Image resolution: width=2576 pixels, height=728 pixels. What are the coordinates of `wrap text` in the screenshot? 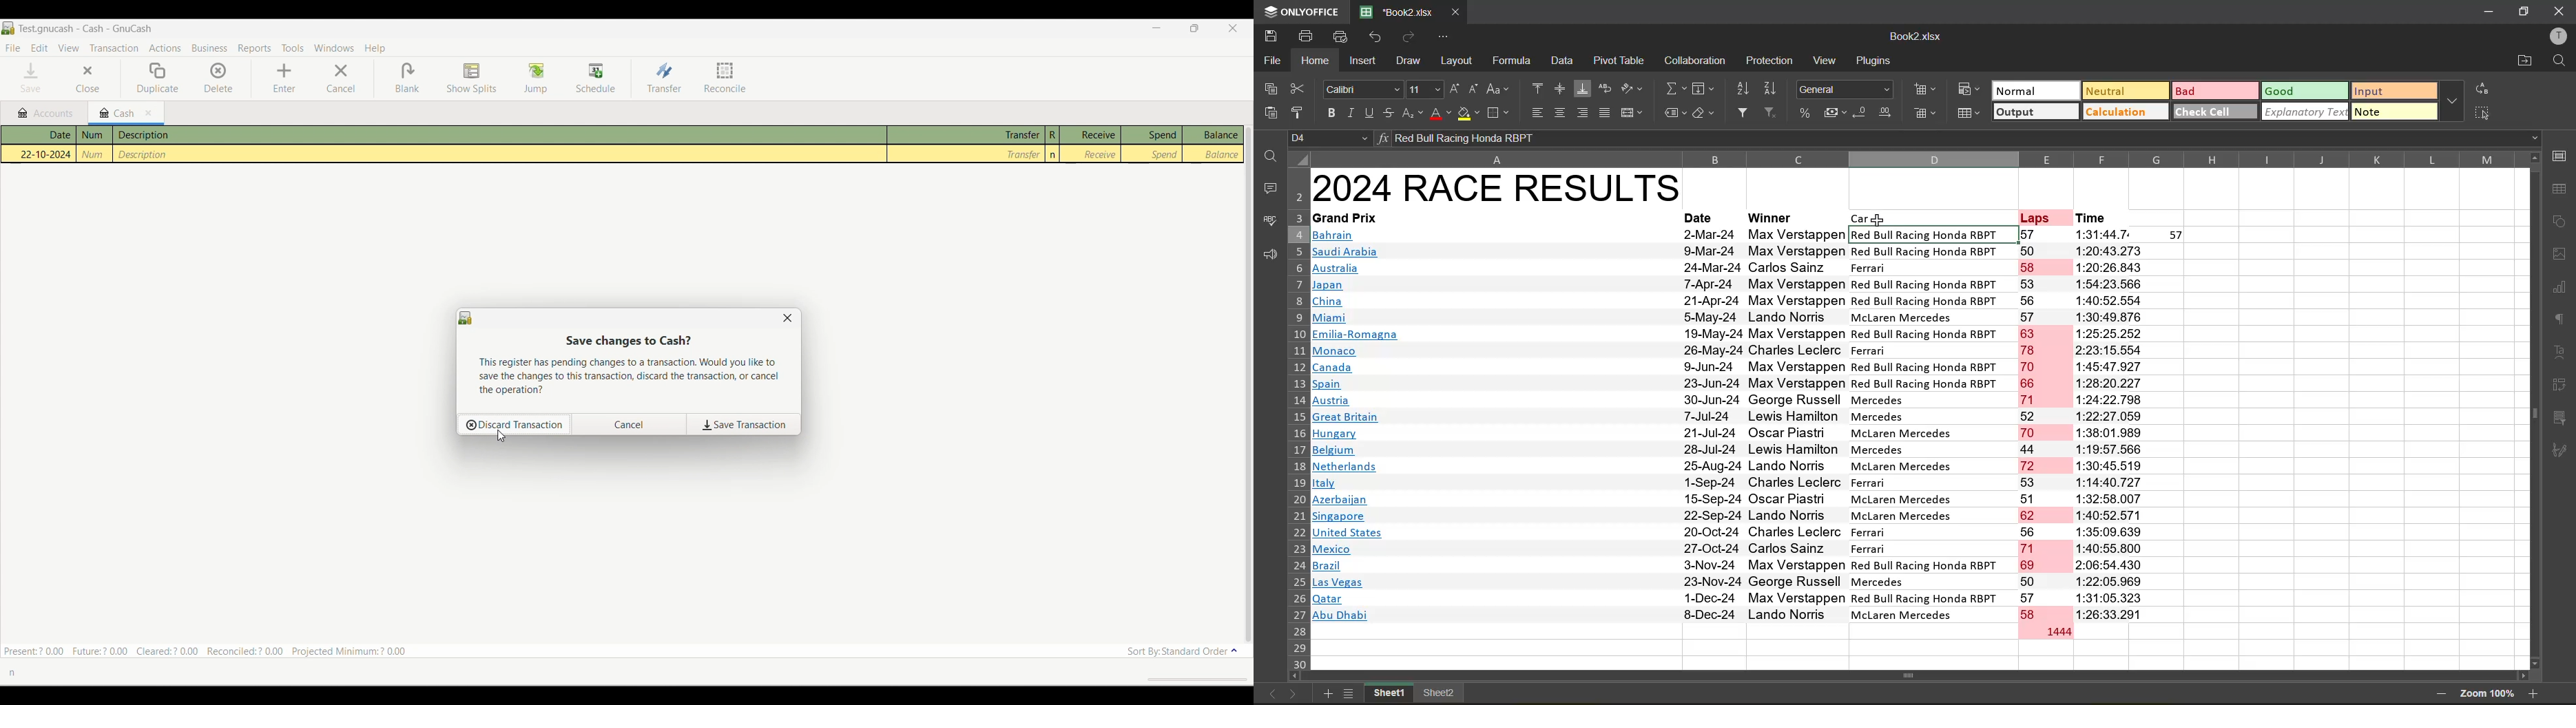 It's located at (1604, 90).